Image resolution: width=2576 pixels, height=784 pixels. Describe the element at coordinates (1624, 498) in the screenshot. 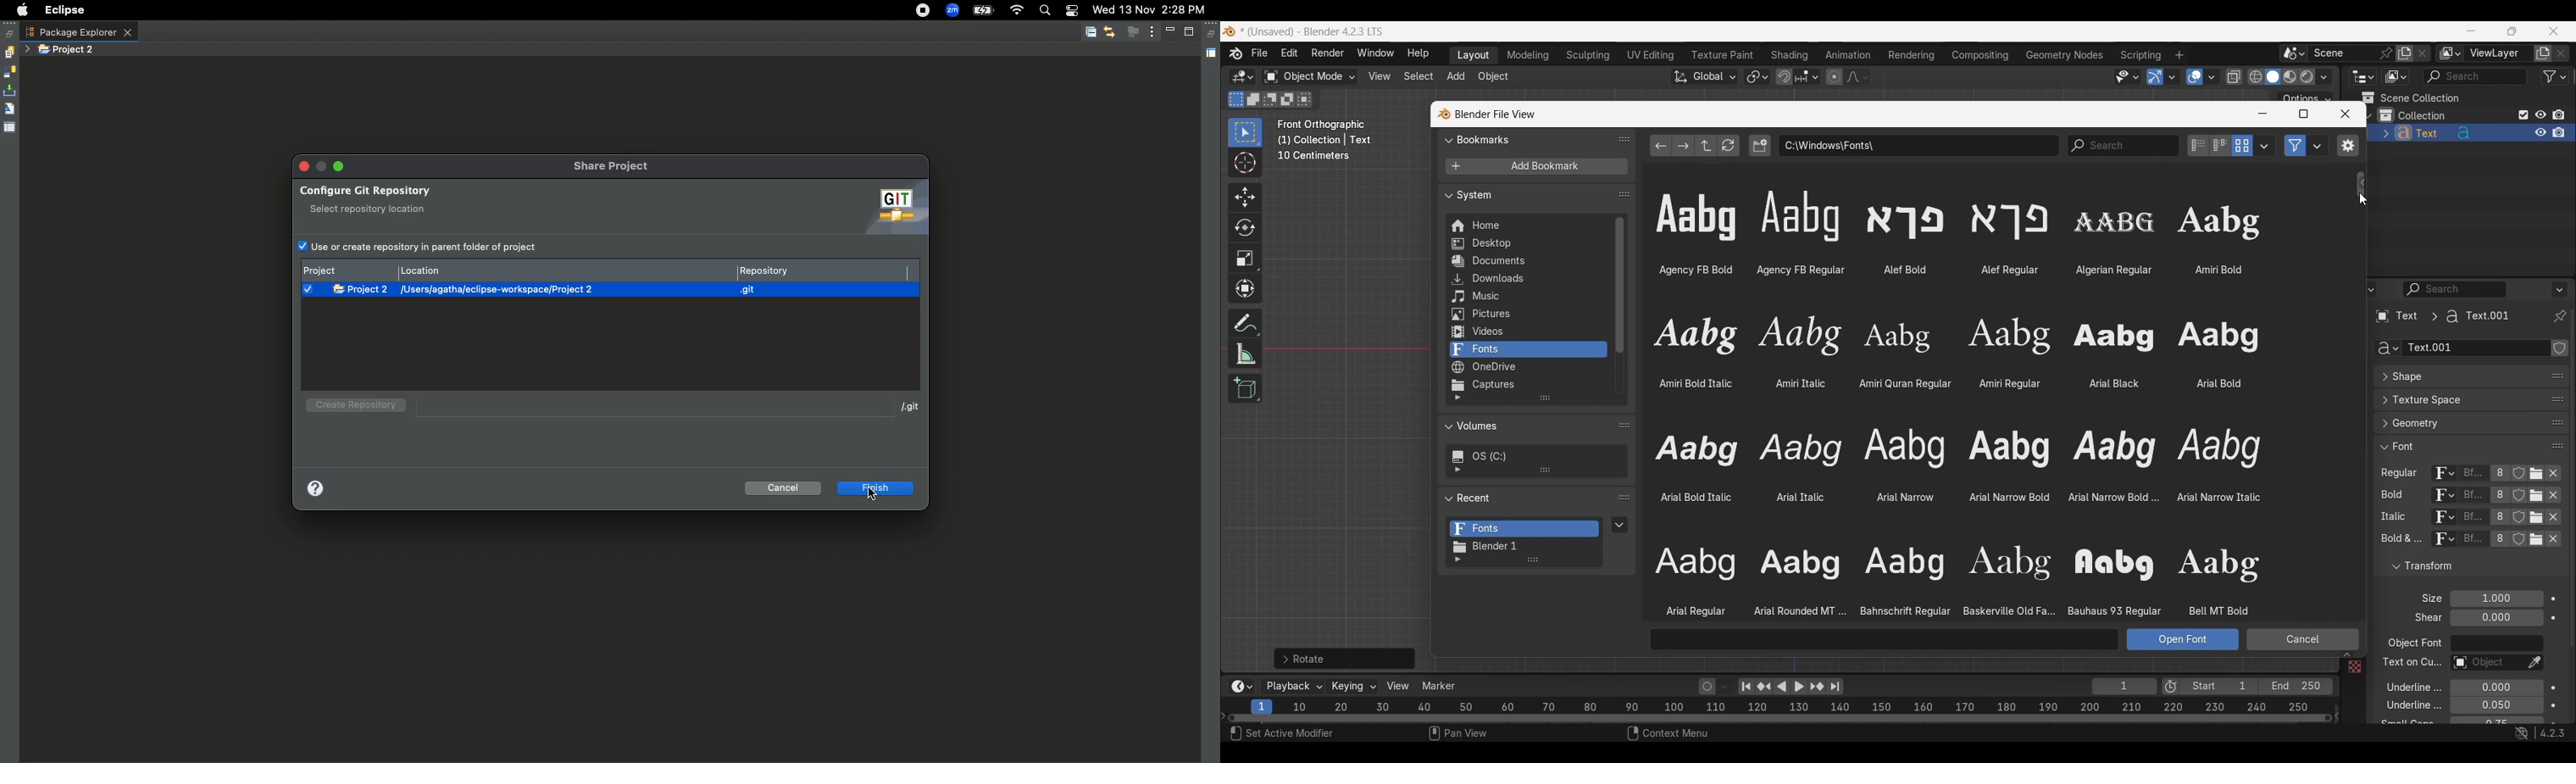

I see `Change order in list` at that location.